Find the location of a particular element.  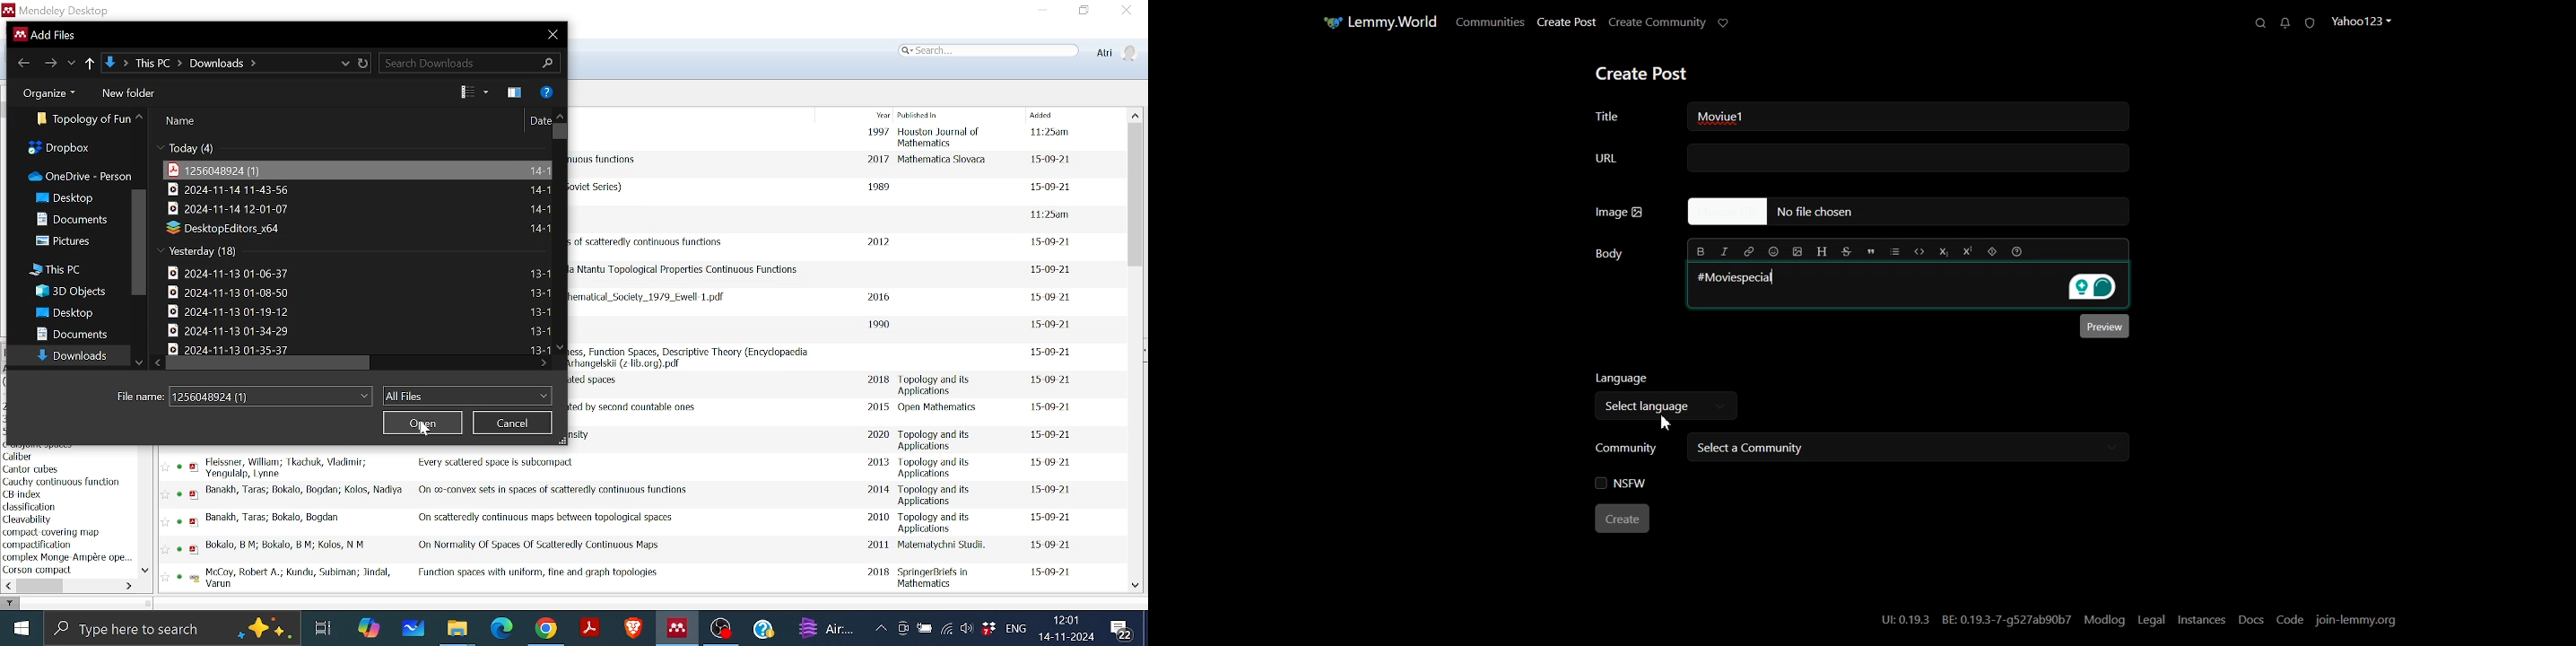

Published in is located at coordinates (944, 546).